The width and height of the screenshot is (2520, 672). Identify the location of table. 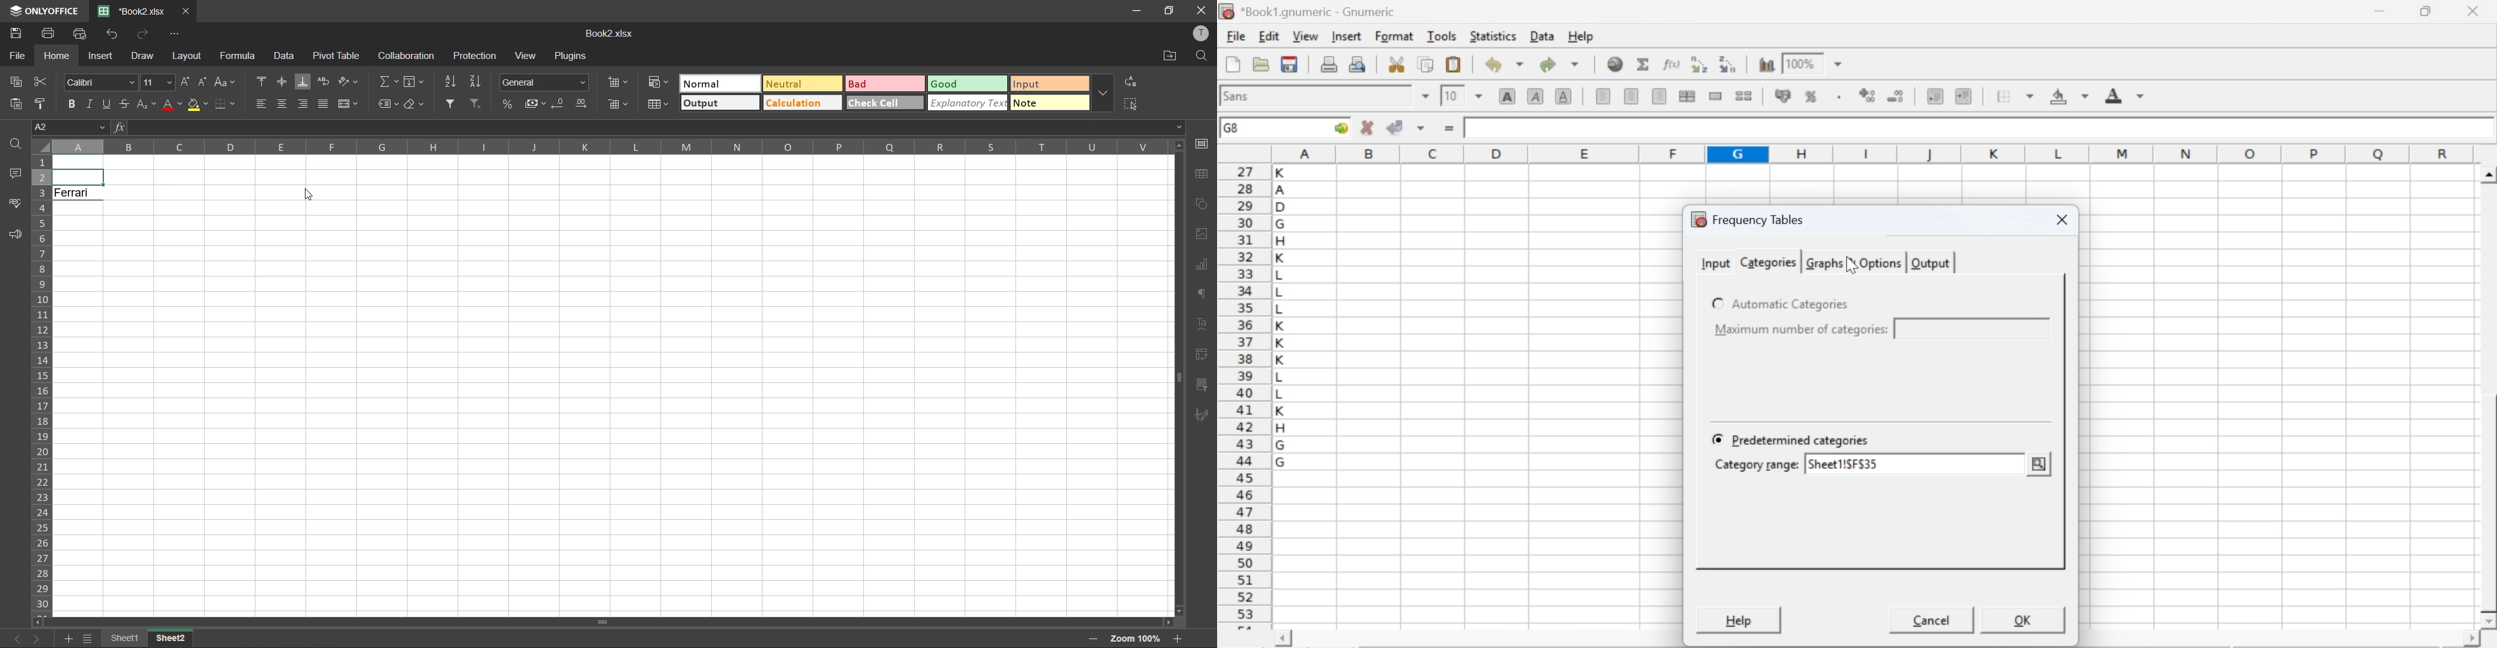
(1203, 174).